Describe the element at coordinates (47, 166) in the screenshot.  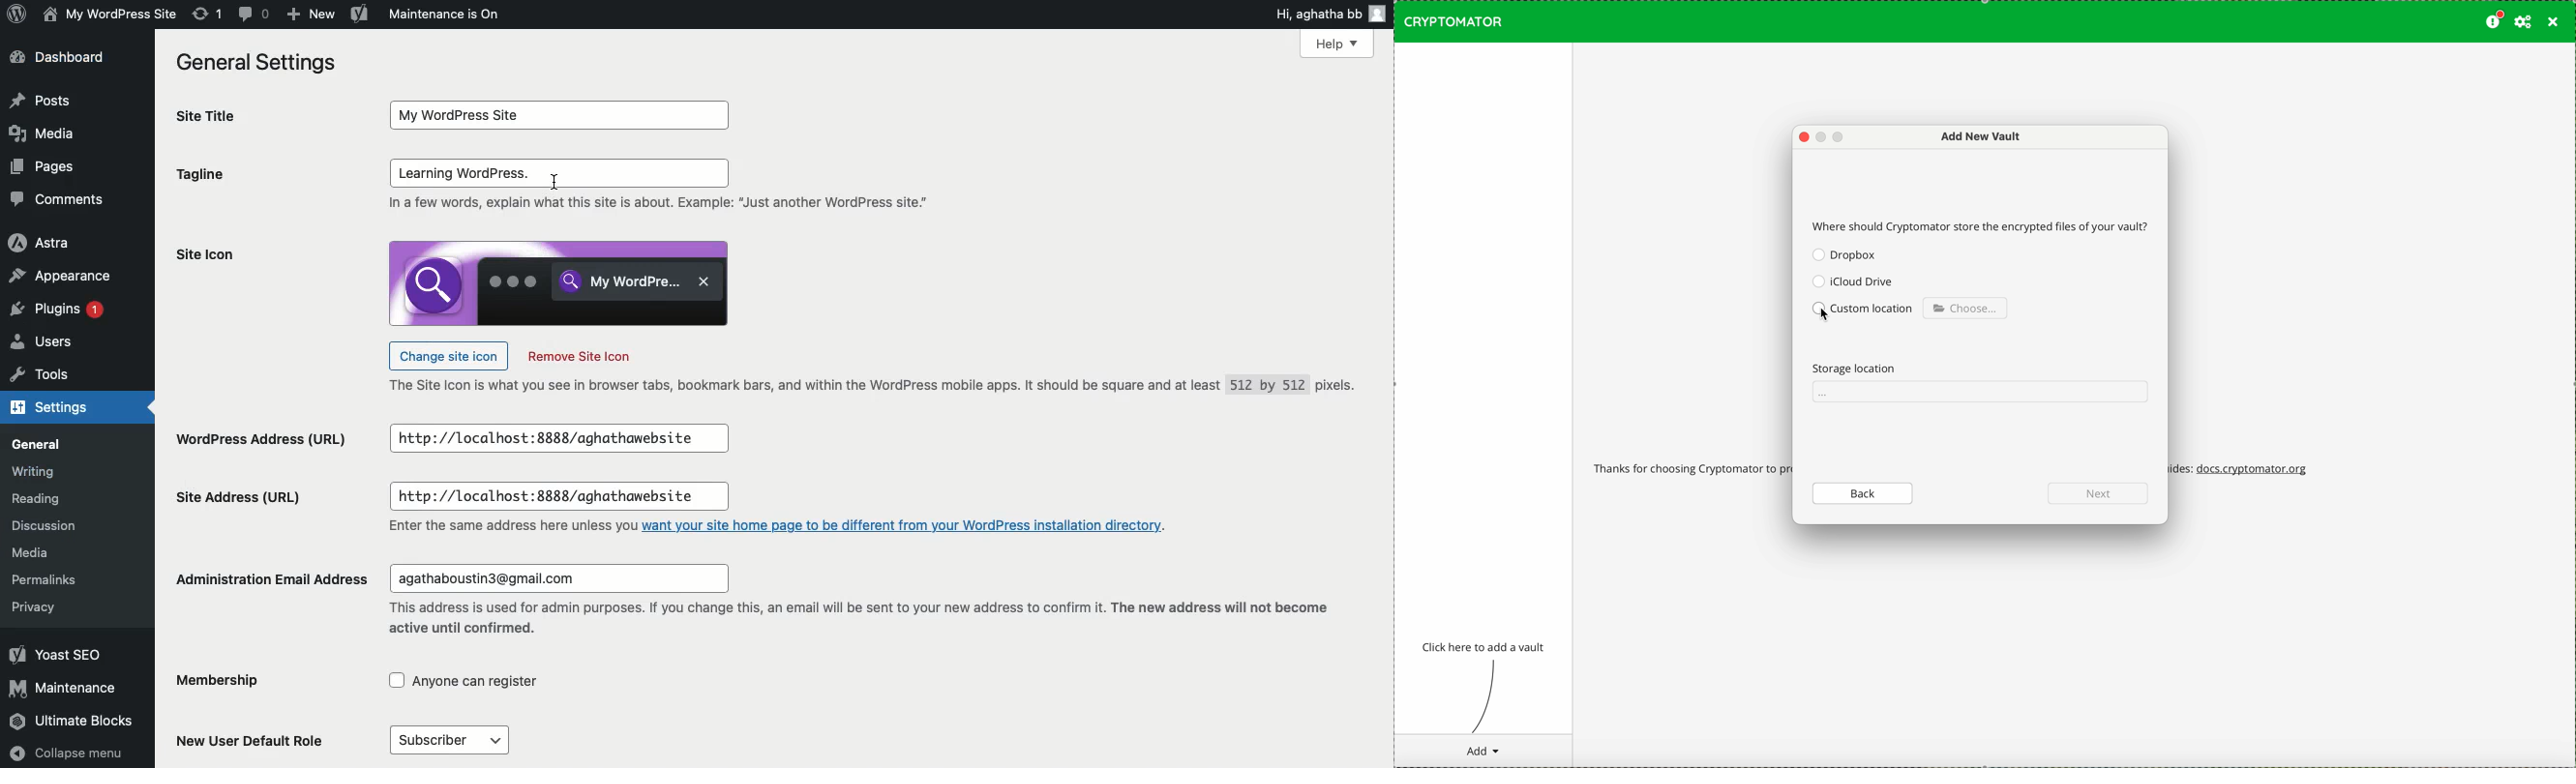
I see `Pages` at that location.